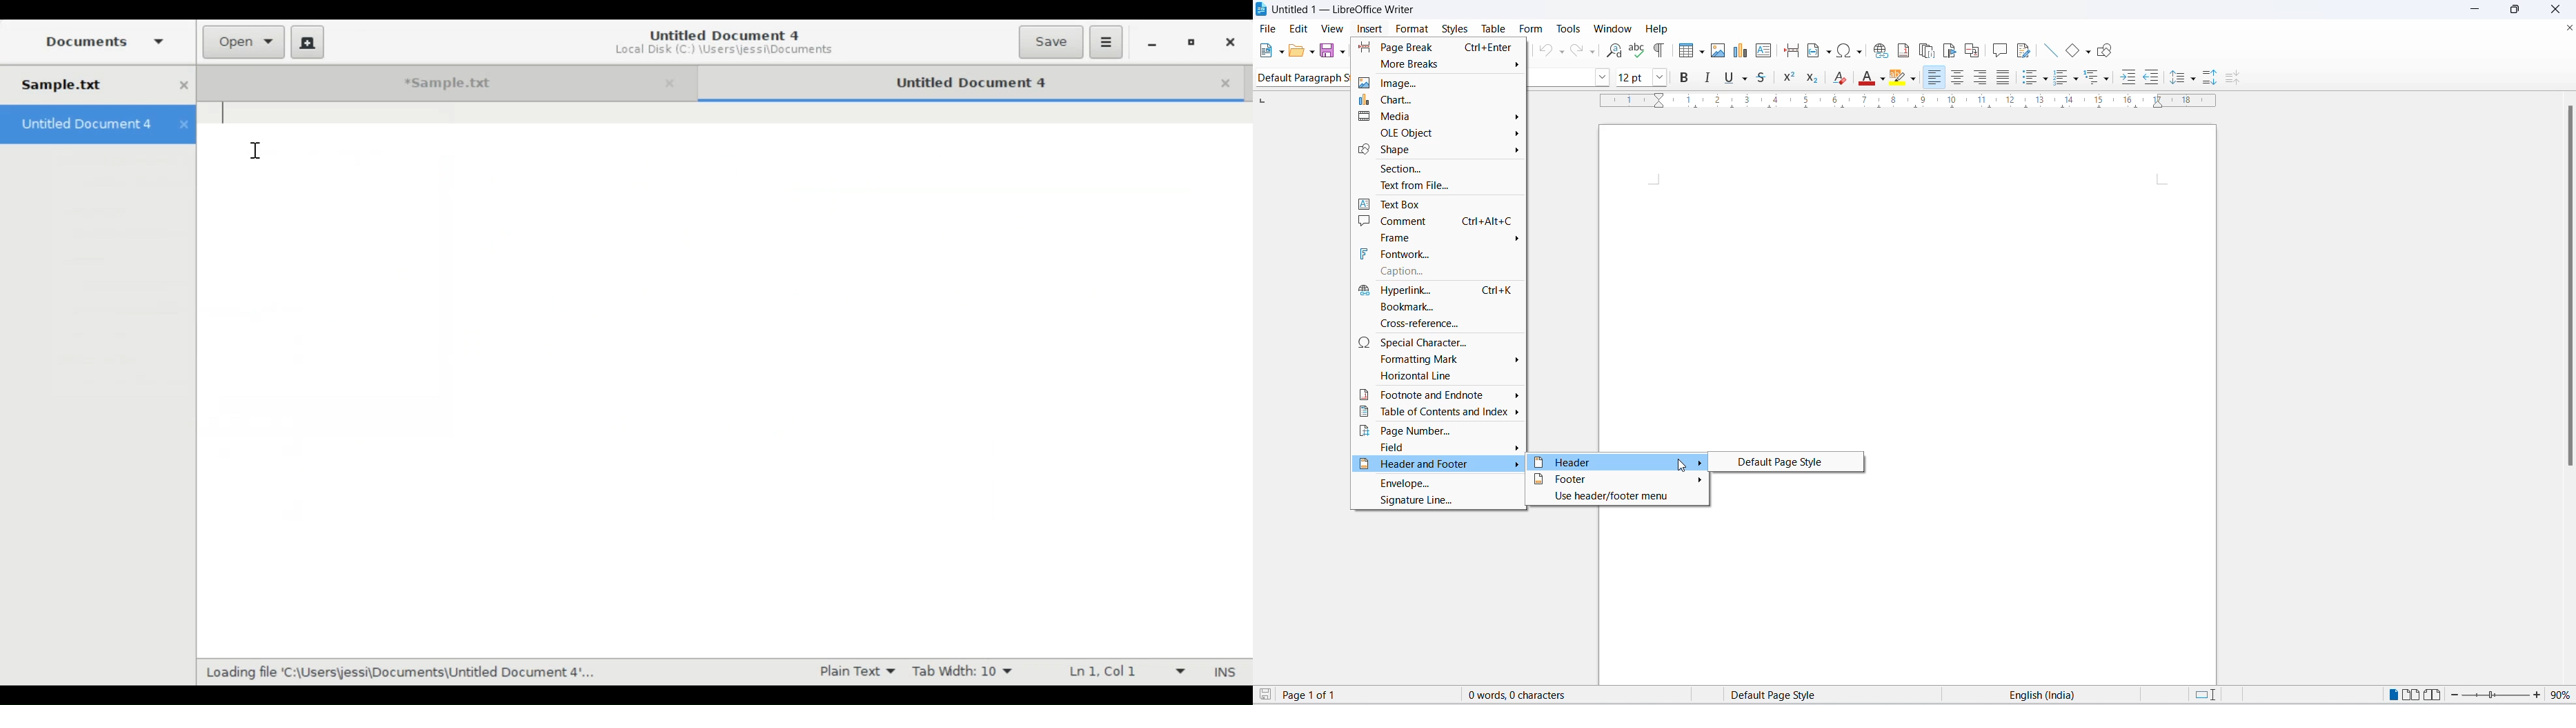 This screenshot has width=2576, height=728. I want to click on redo, so click(1583, 51).